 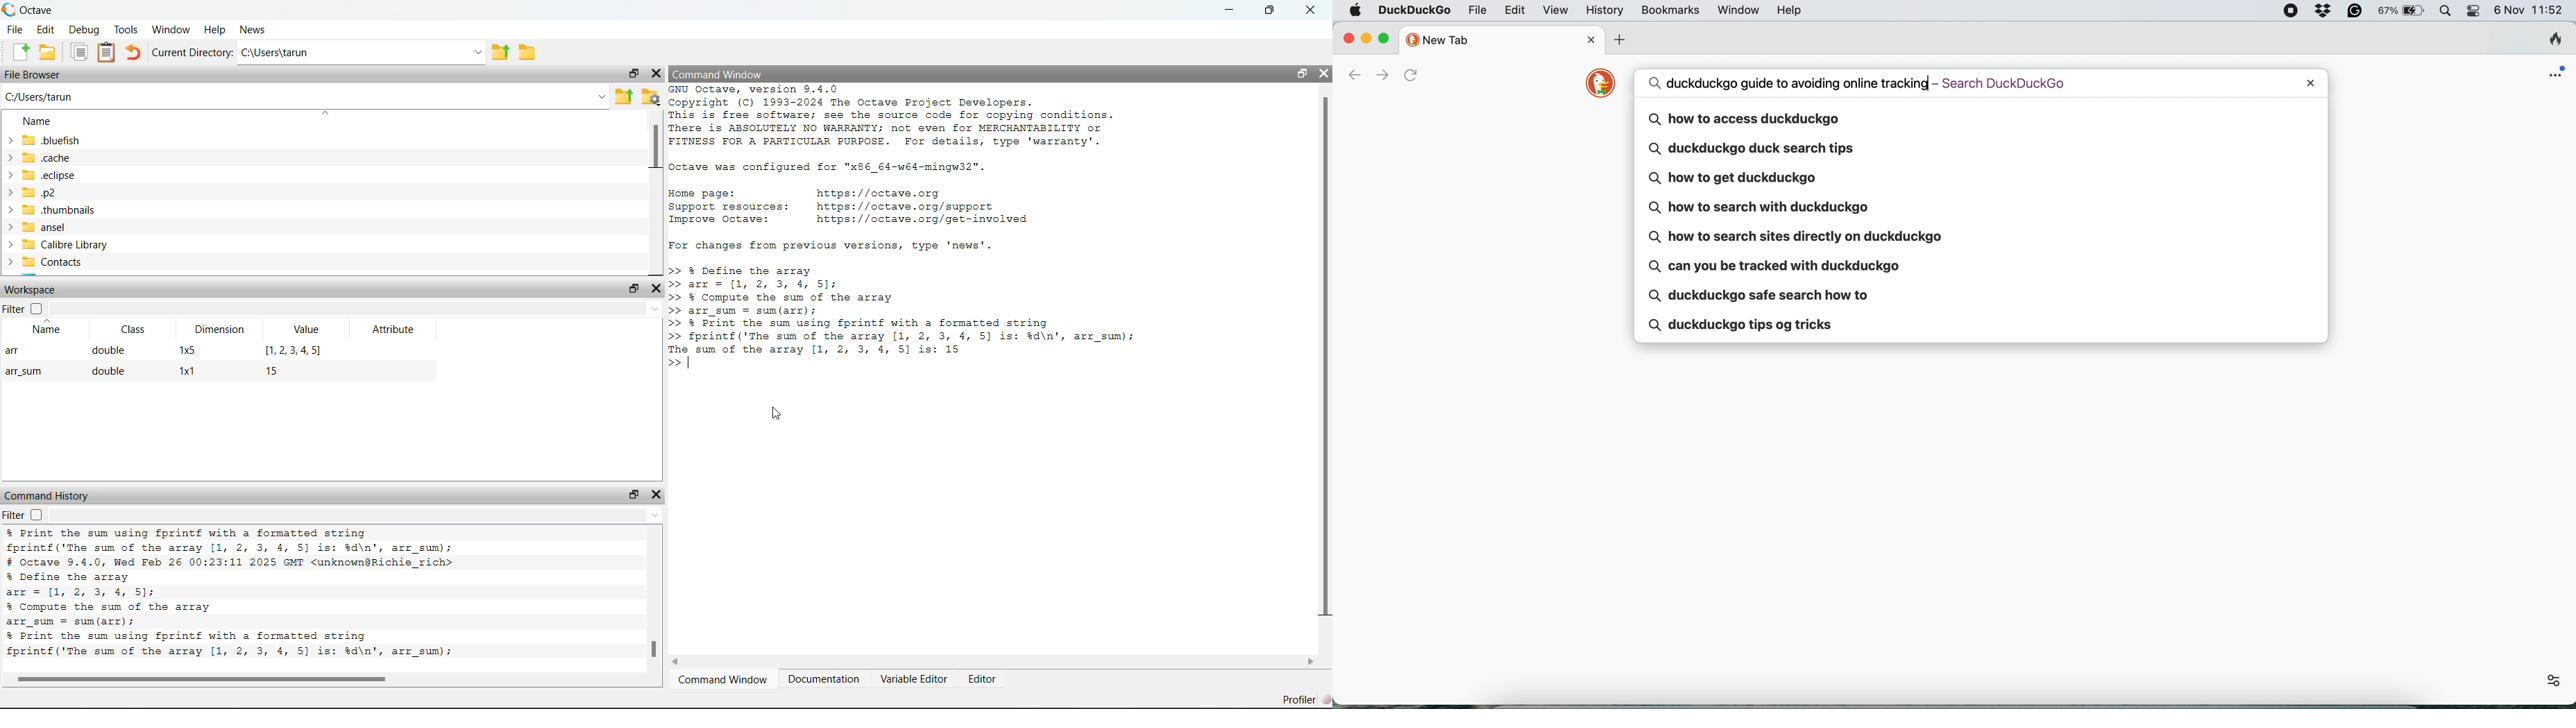 I want to click on refresh, so click(x=1414, y=76).